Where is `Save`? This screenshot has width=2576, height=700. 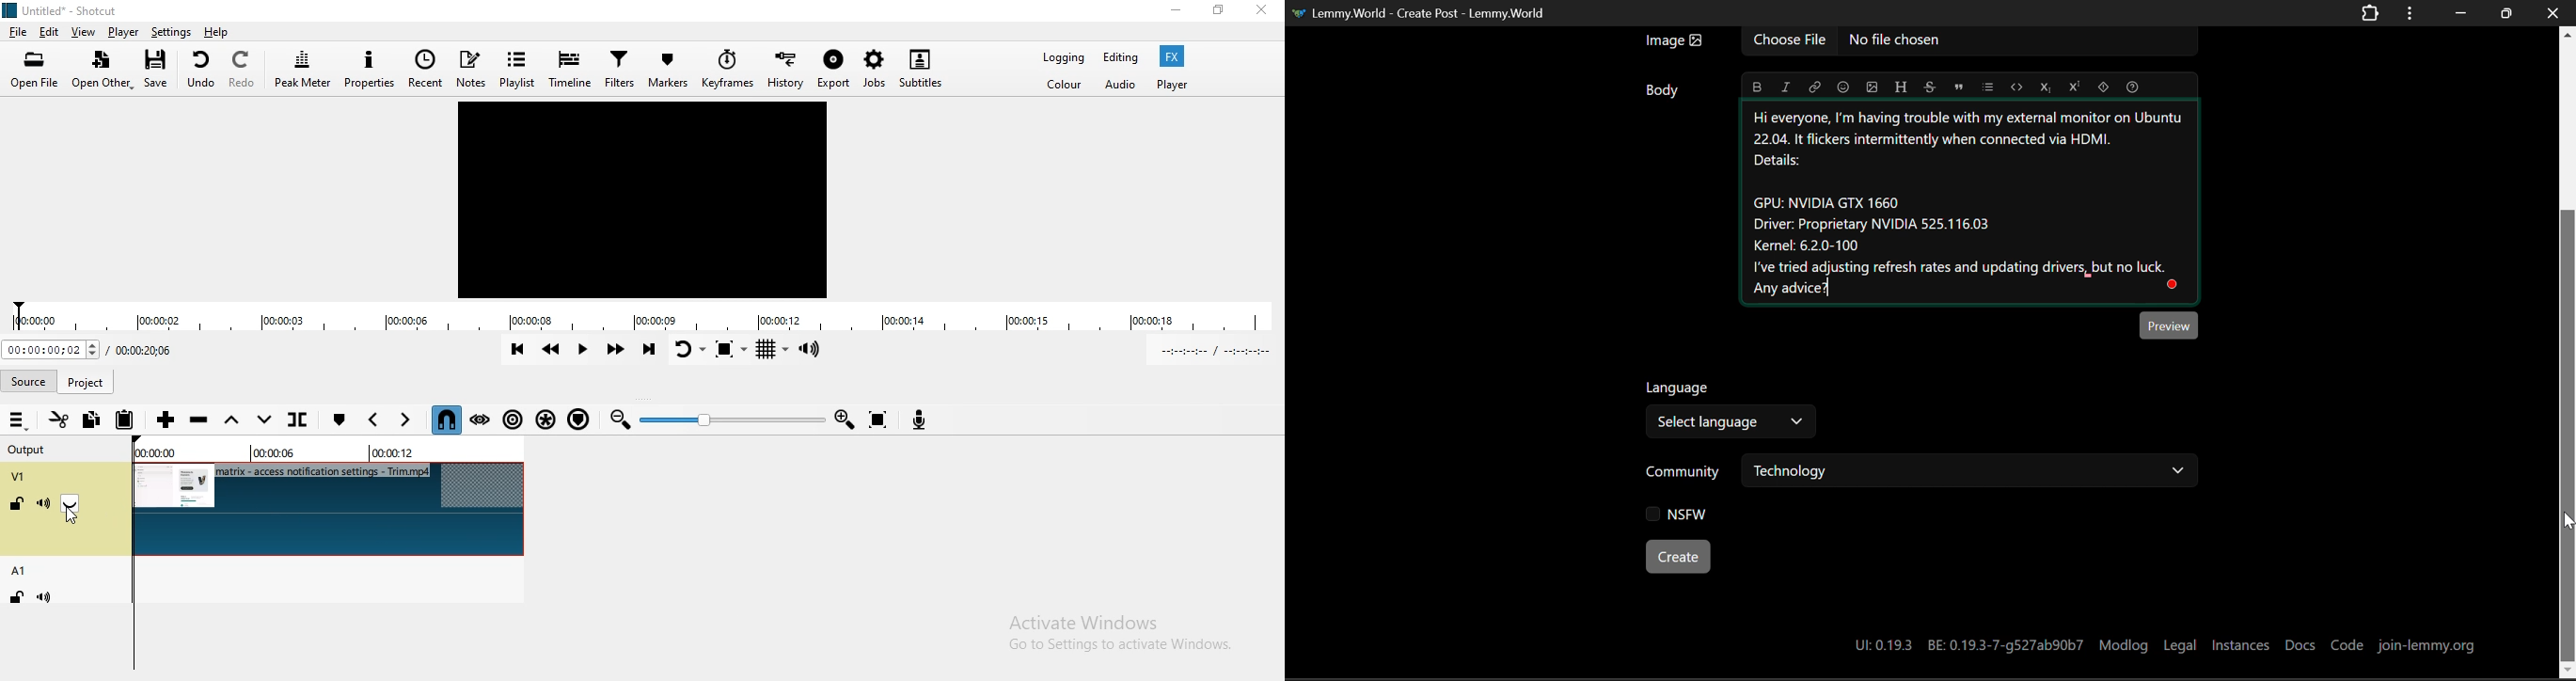 Save is located at coordinates (160, 69).